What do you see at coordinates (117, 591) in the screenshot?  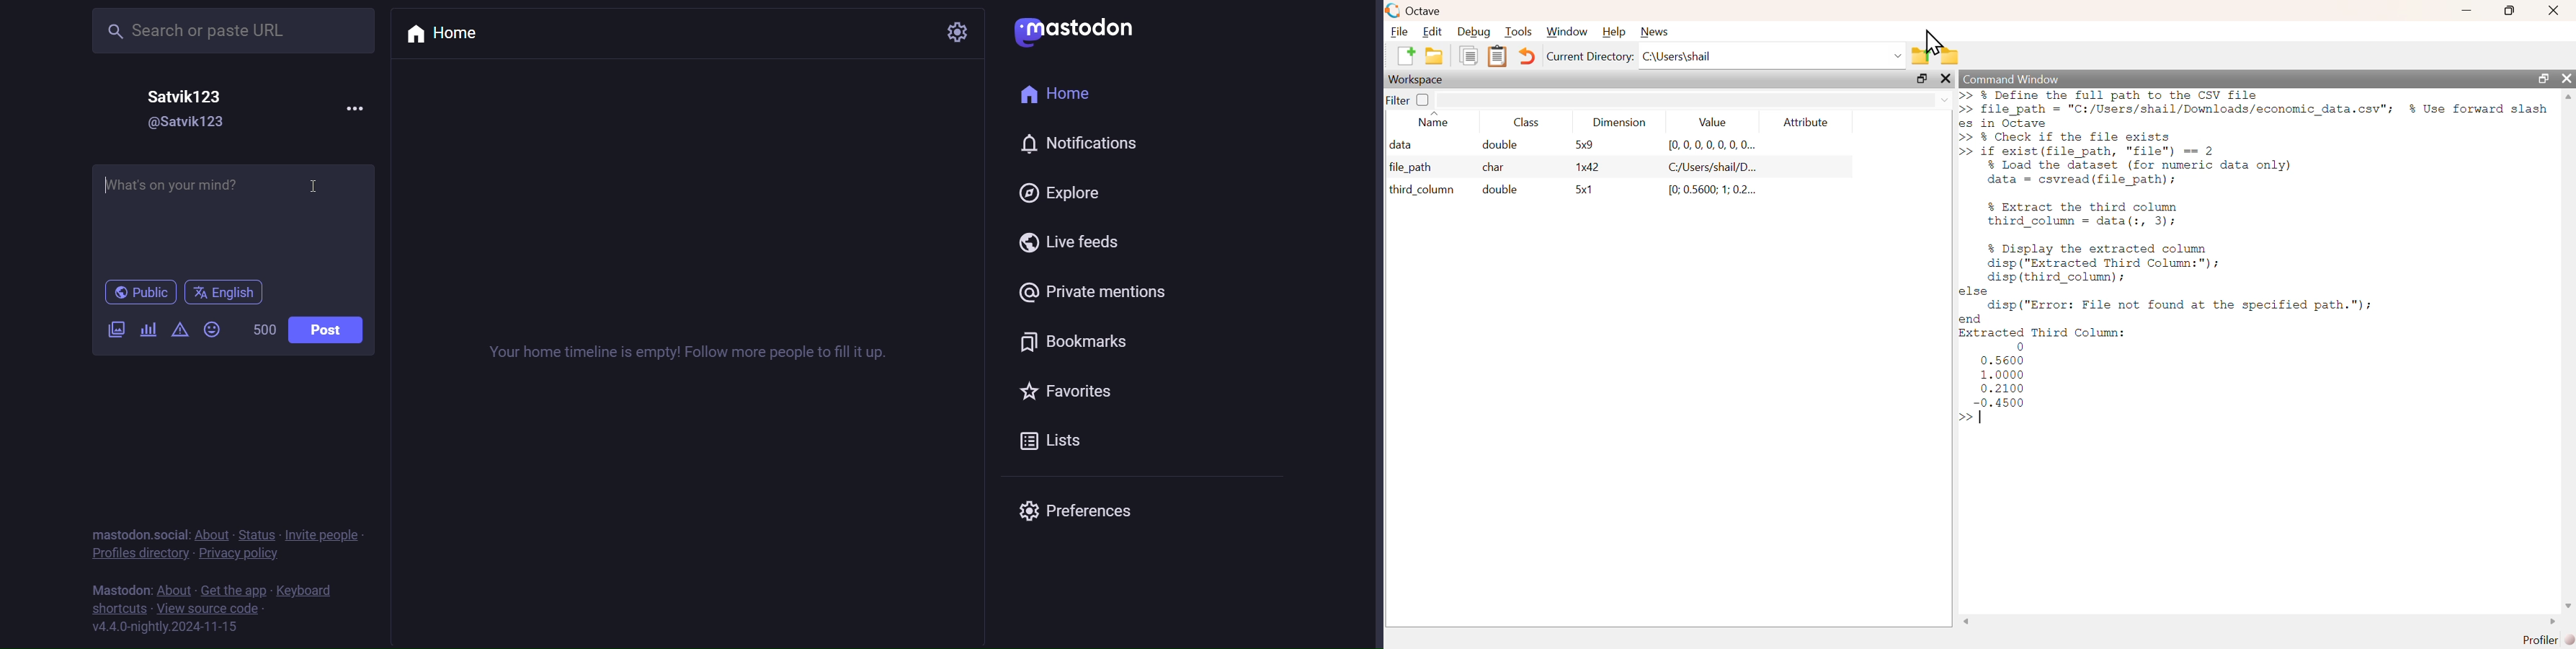 I see `text` at bounding box center [117, 591].